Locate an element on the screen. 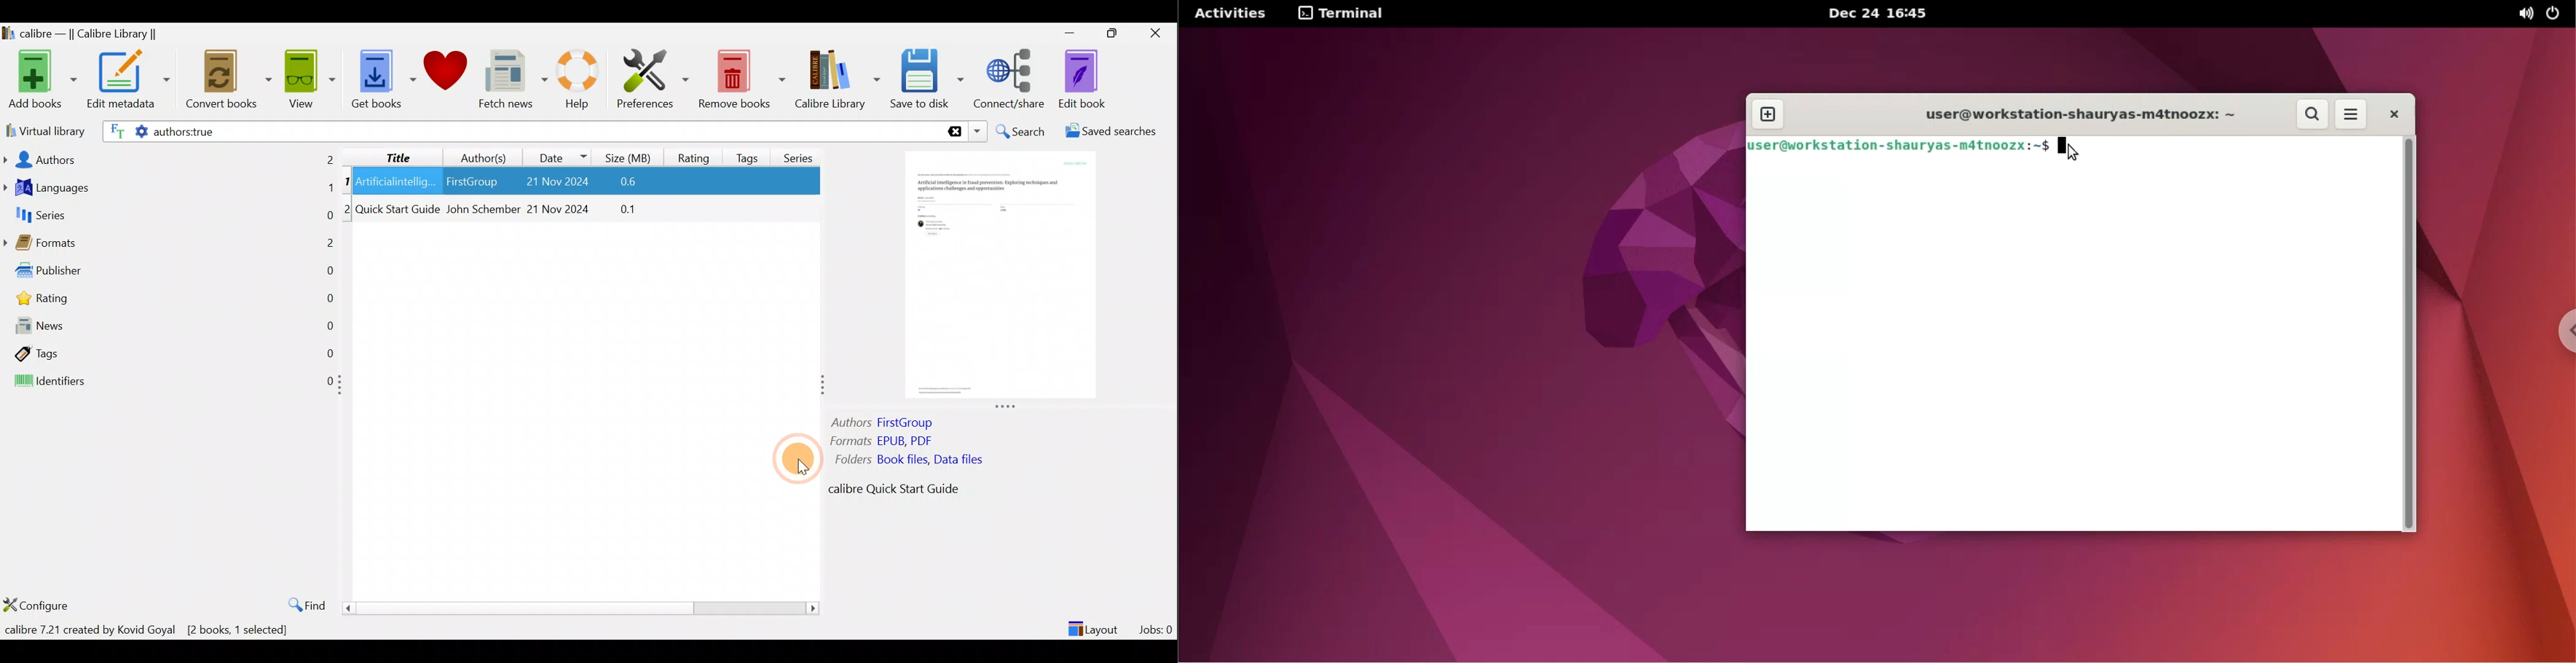 This screenshot has width=2576, height=672. Virtual library is located at coordinates (43, 130).